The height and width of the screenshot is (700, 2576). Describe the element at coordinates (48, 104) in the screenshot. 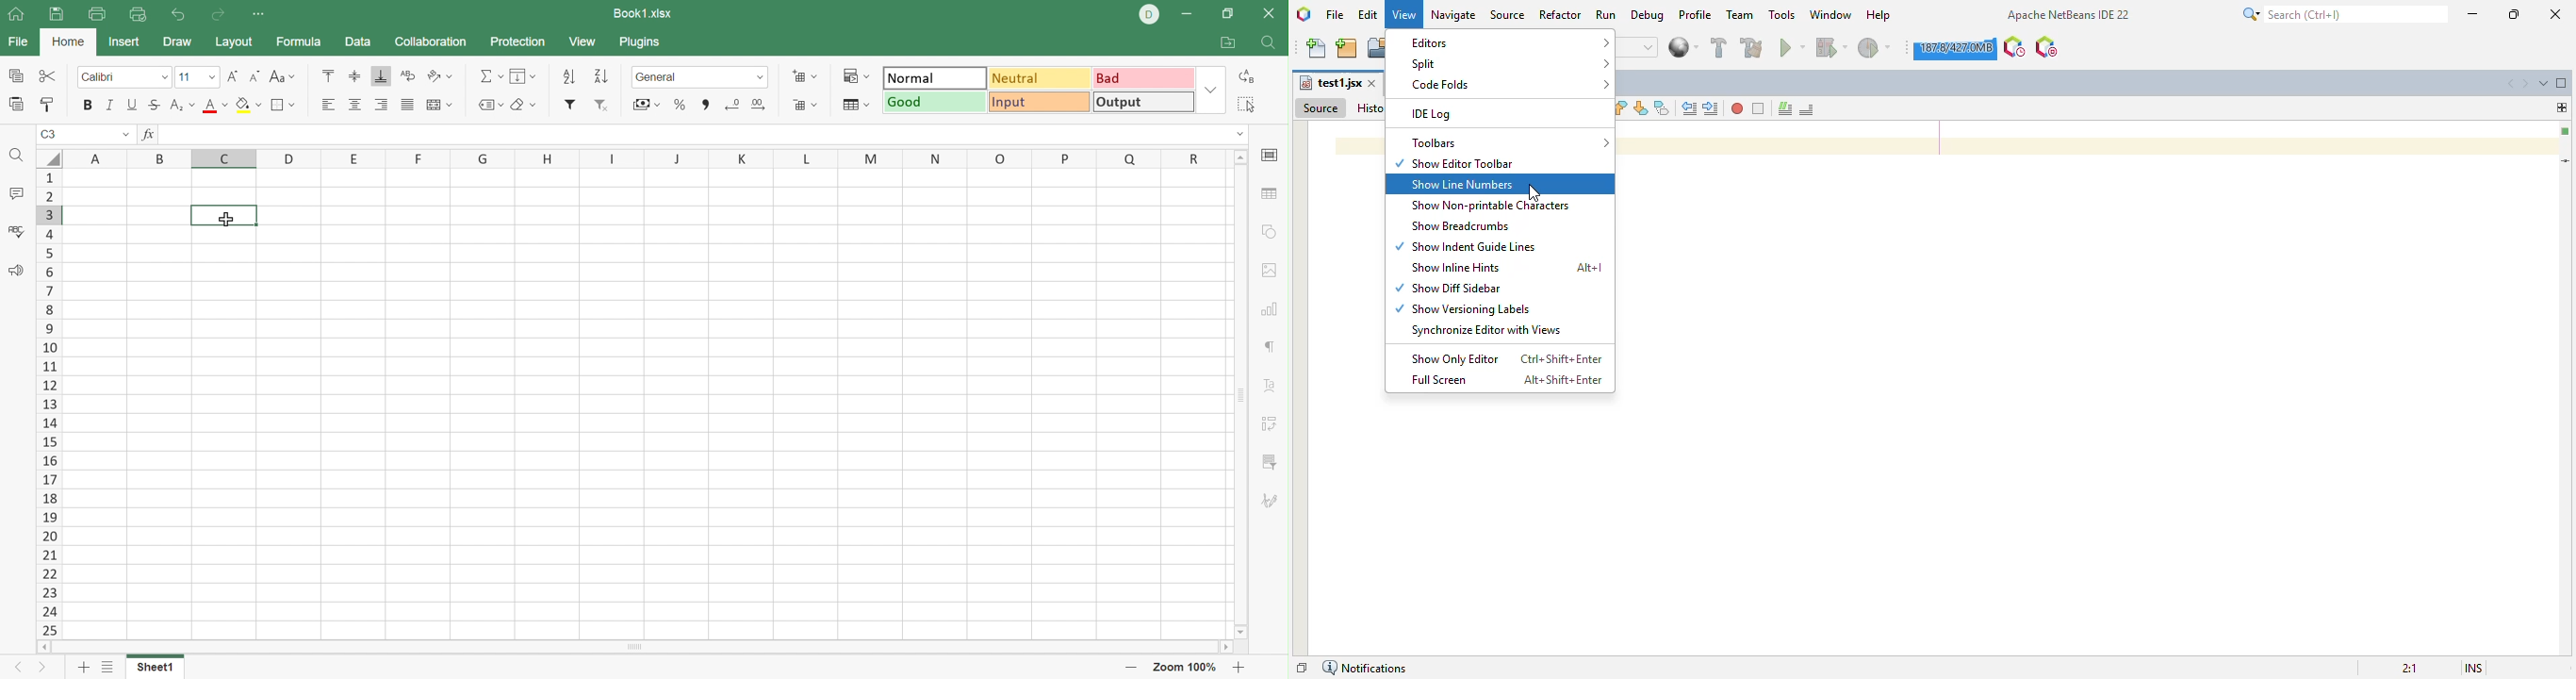

I see `Copy style` at that location.